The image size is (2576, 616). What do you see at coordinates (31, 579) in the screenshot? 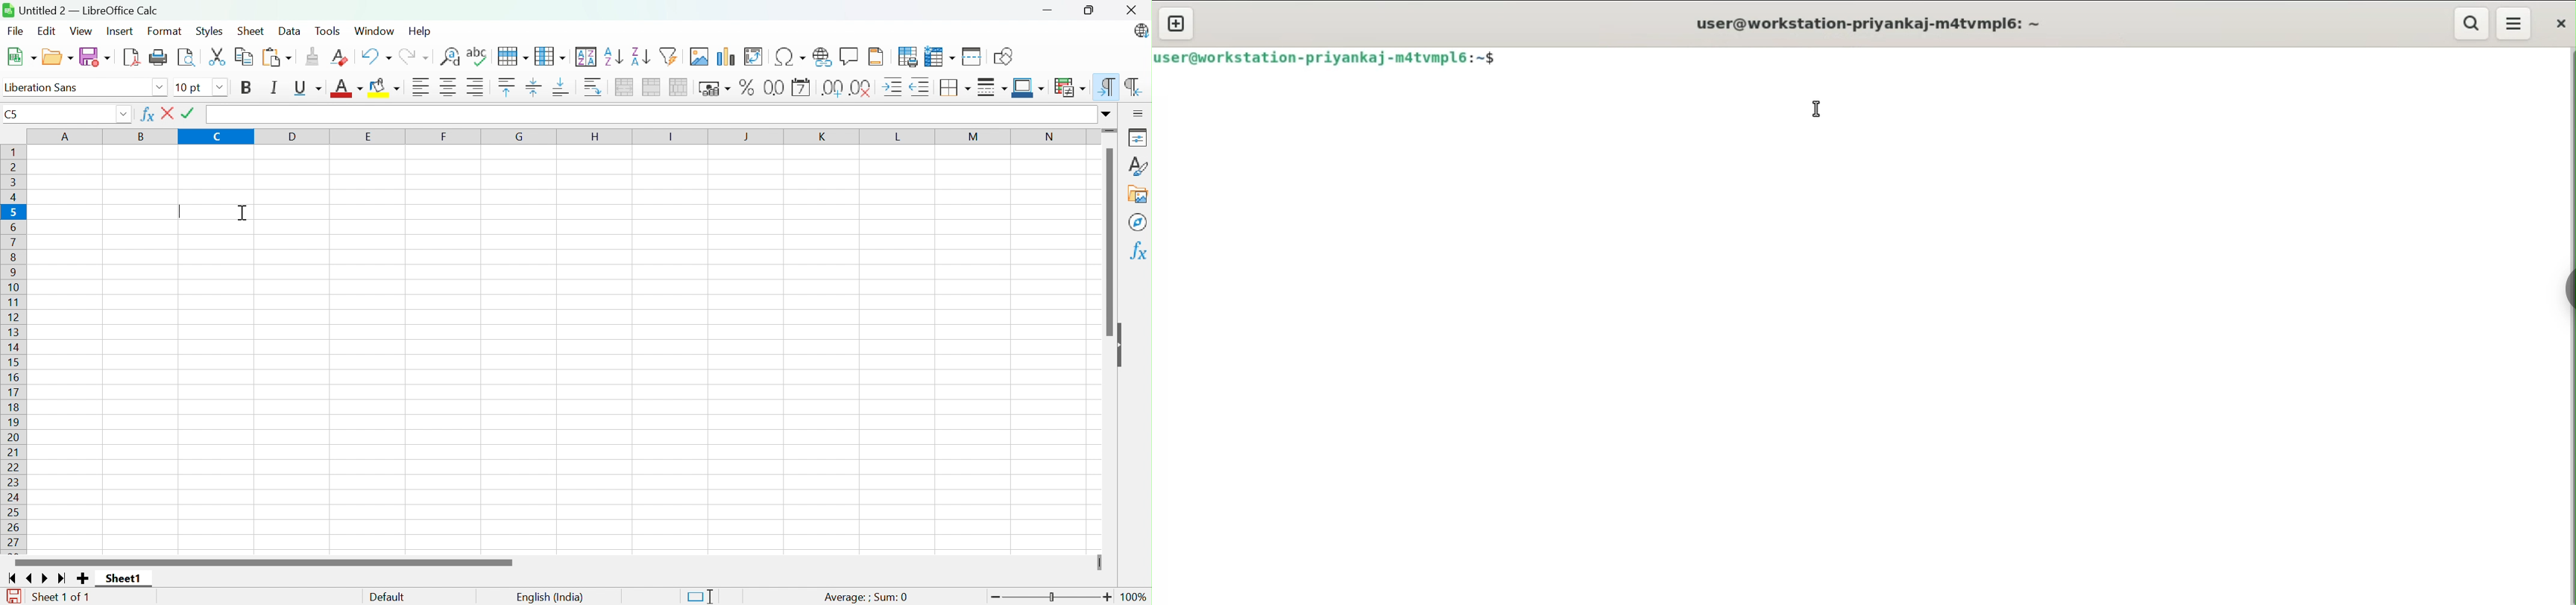
I see `Scroll to previous sheet` at bounding box center [31, 579].